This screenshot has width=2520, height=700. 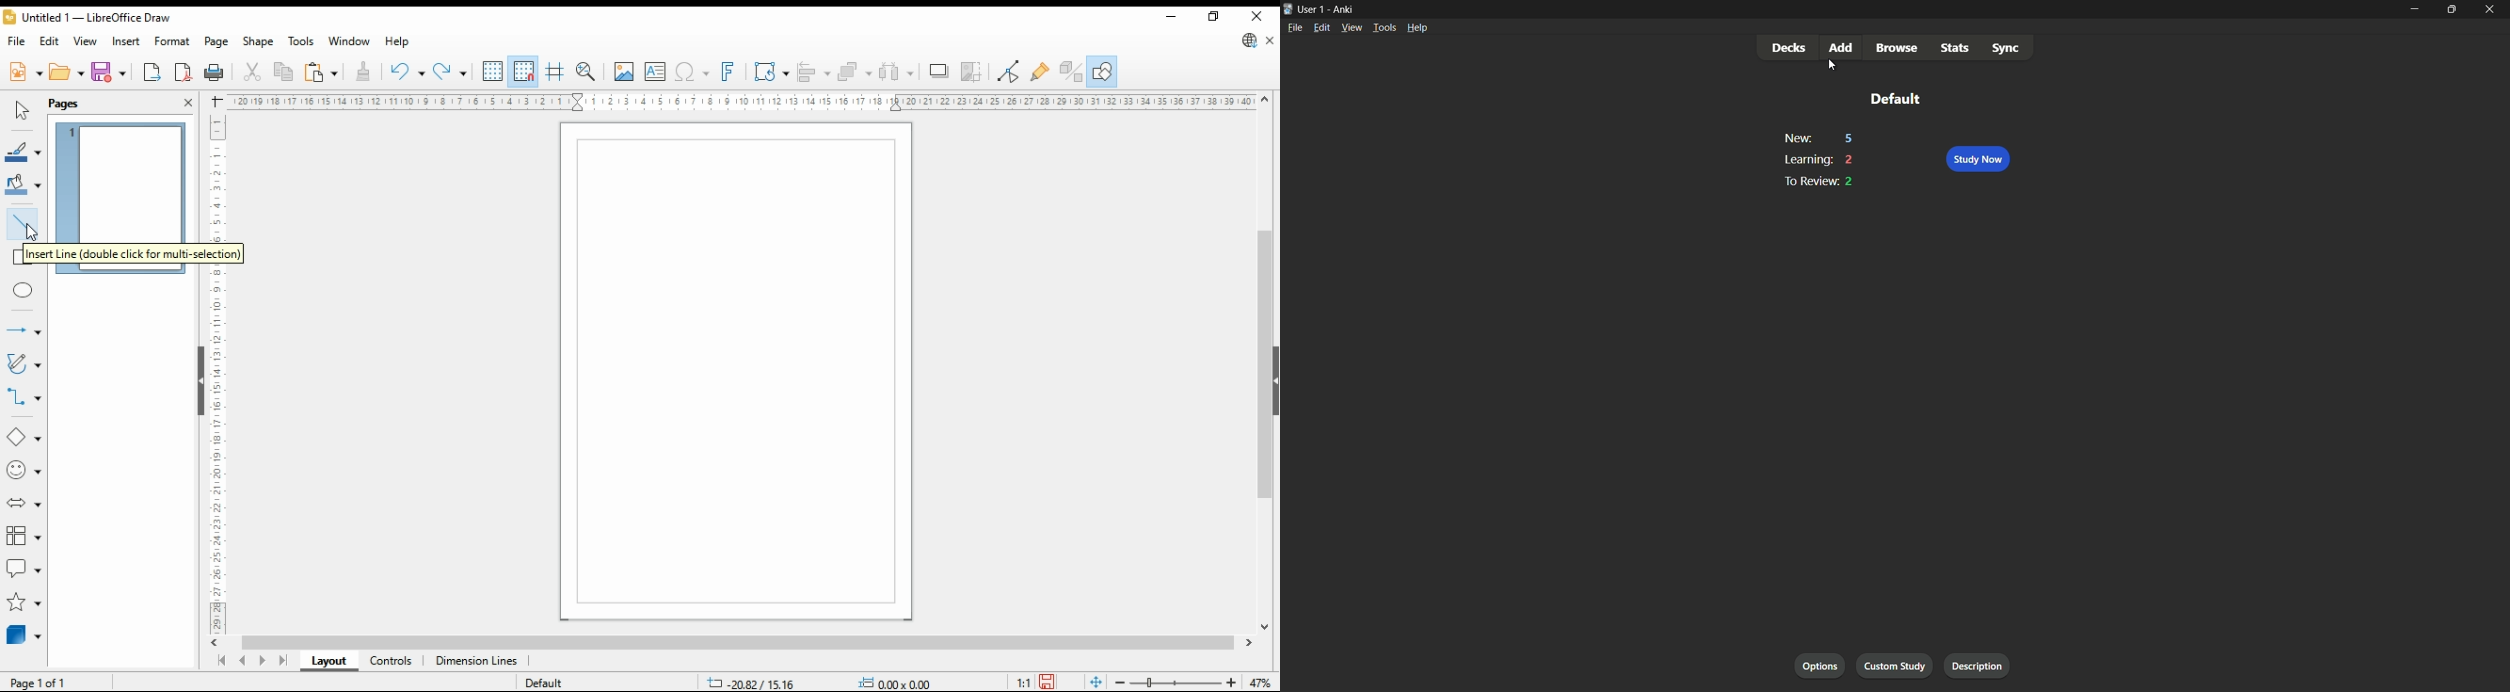 I want to click on toggle point edit mode, so click(x=1010, y=71).